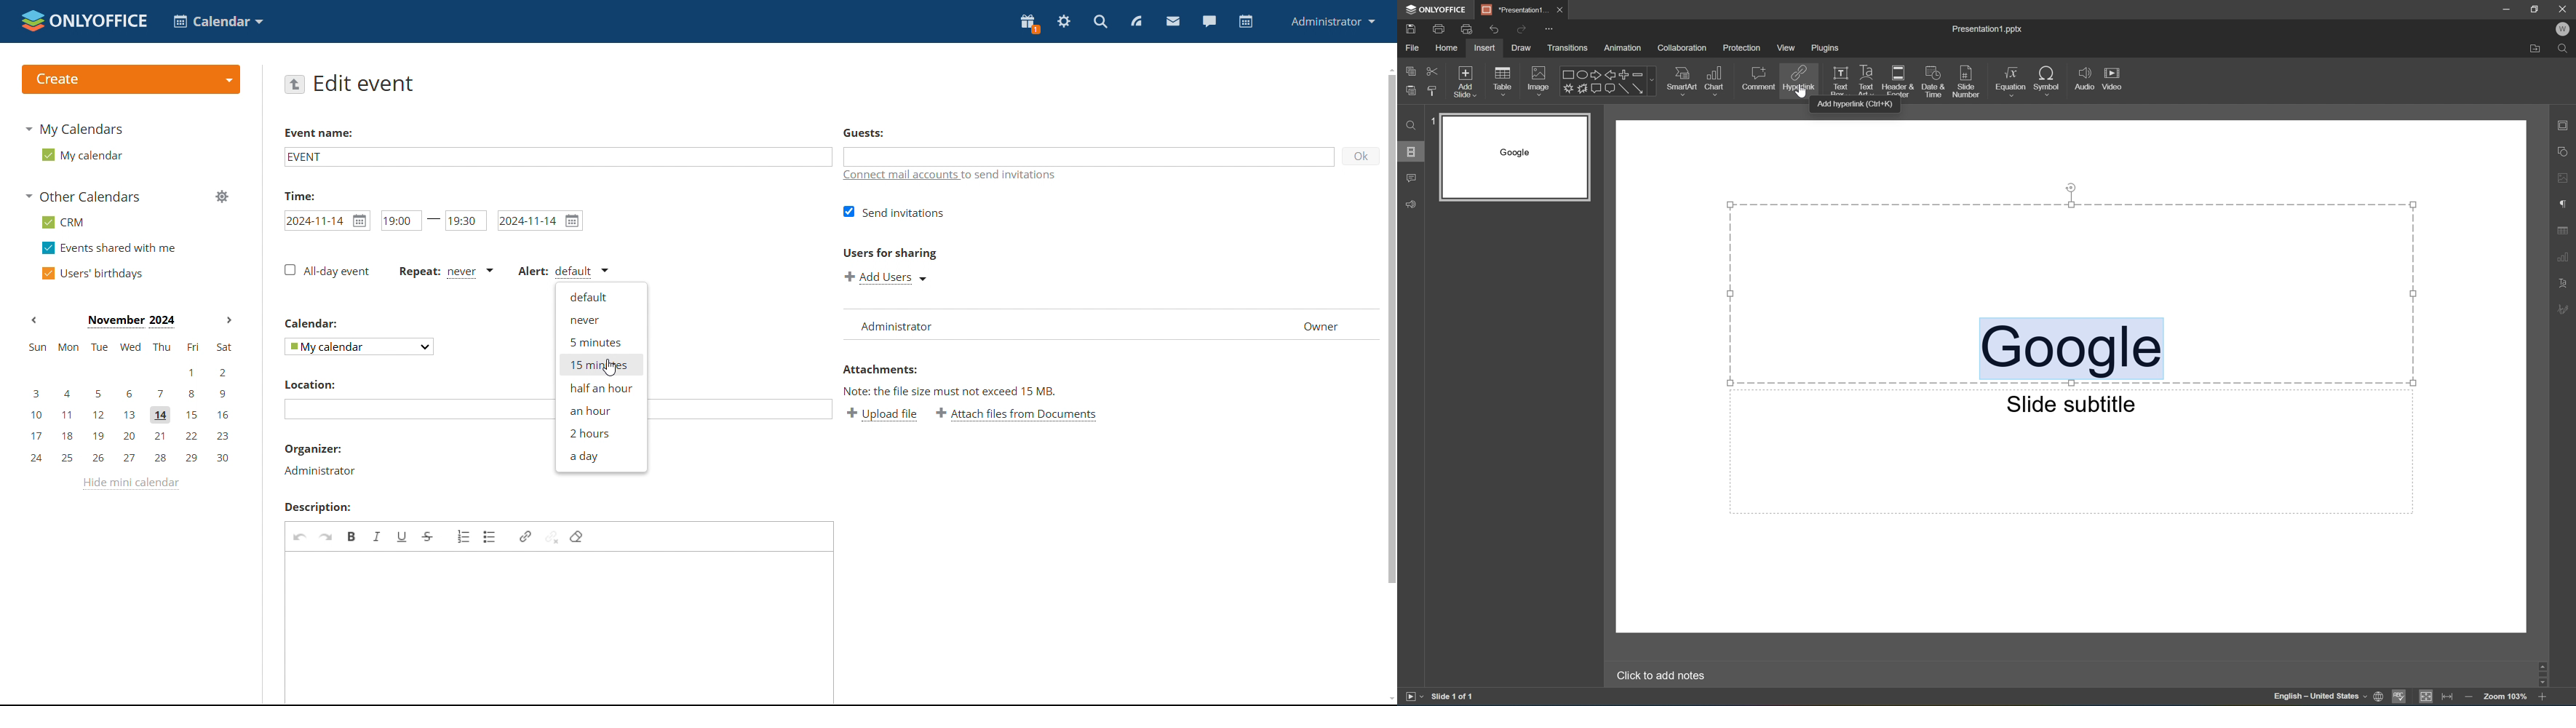 The height and width of the screenshot is (728, 2576). What do you see at coordinates (1626, 48) in the screenshot?
I see `Animation` at bounding box center [1626, 48].